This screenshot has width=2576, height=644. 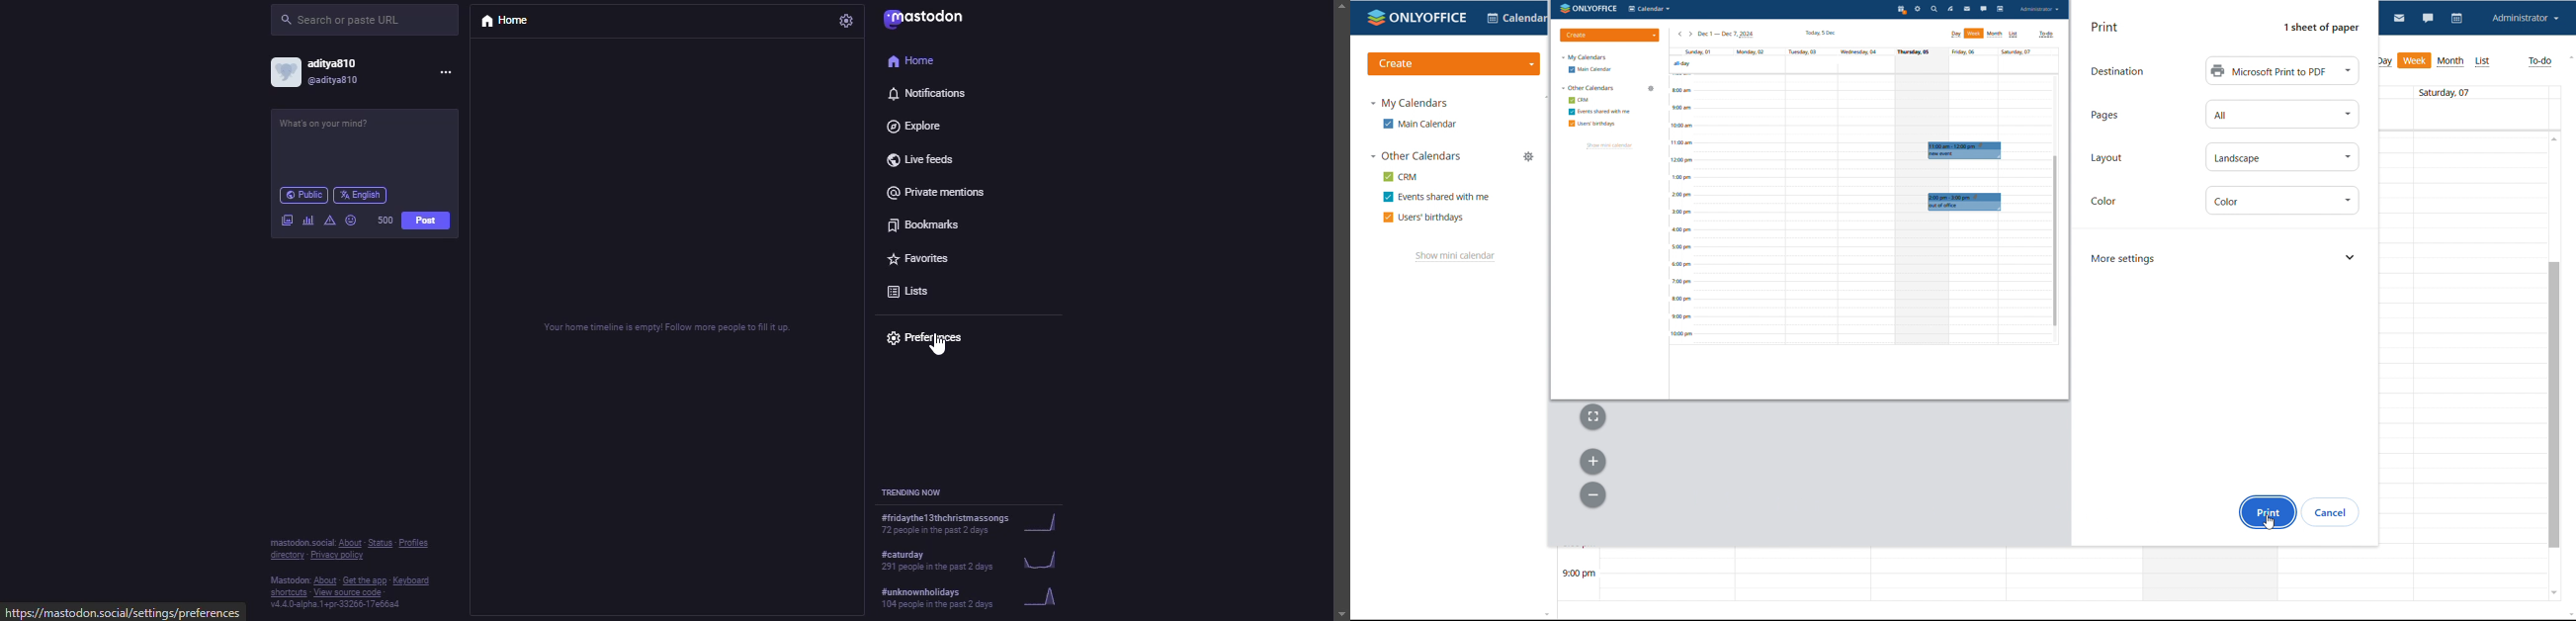 What do you see at coordinates (2428, 20) in the screenshot?
I see `chat` at bounding box center [2428, 20].